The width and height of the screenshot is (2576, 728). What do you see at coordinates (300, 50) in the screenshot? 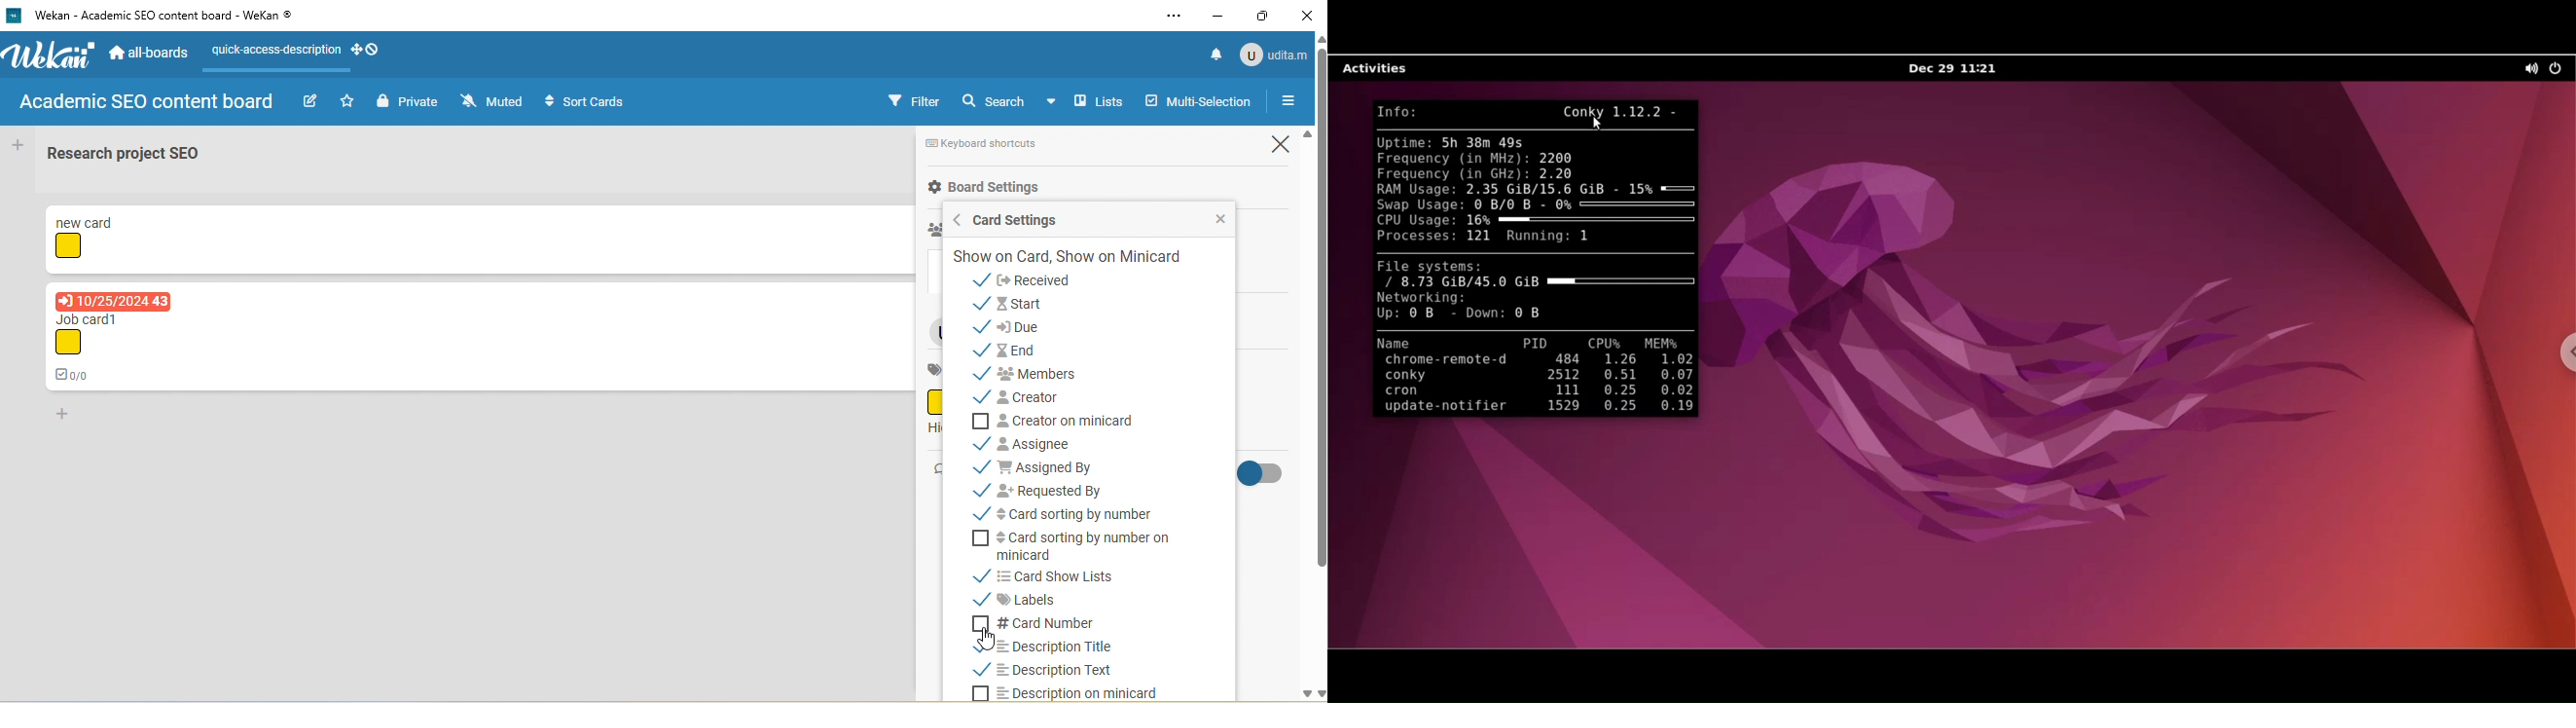
I see `quick access` at bounding box center [300, 50].